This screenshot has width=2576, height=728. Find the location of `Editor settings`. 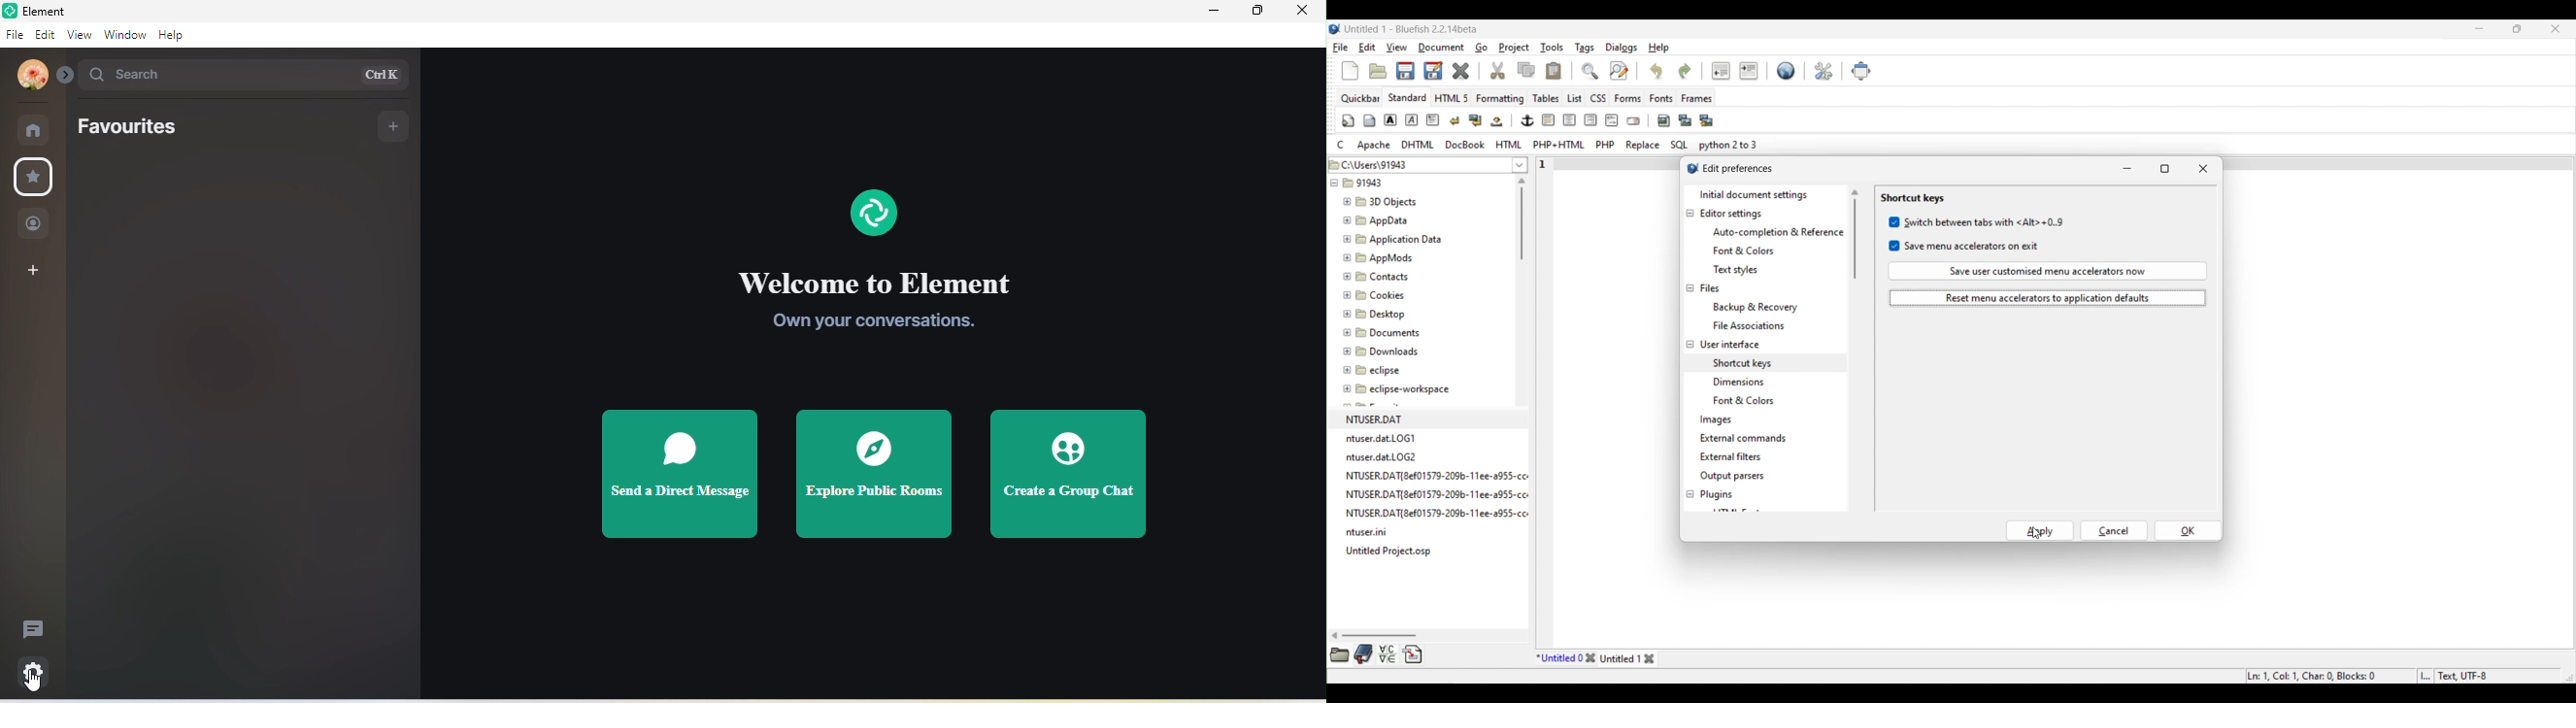

Editor settings is located at coordinates (1732, 214).